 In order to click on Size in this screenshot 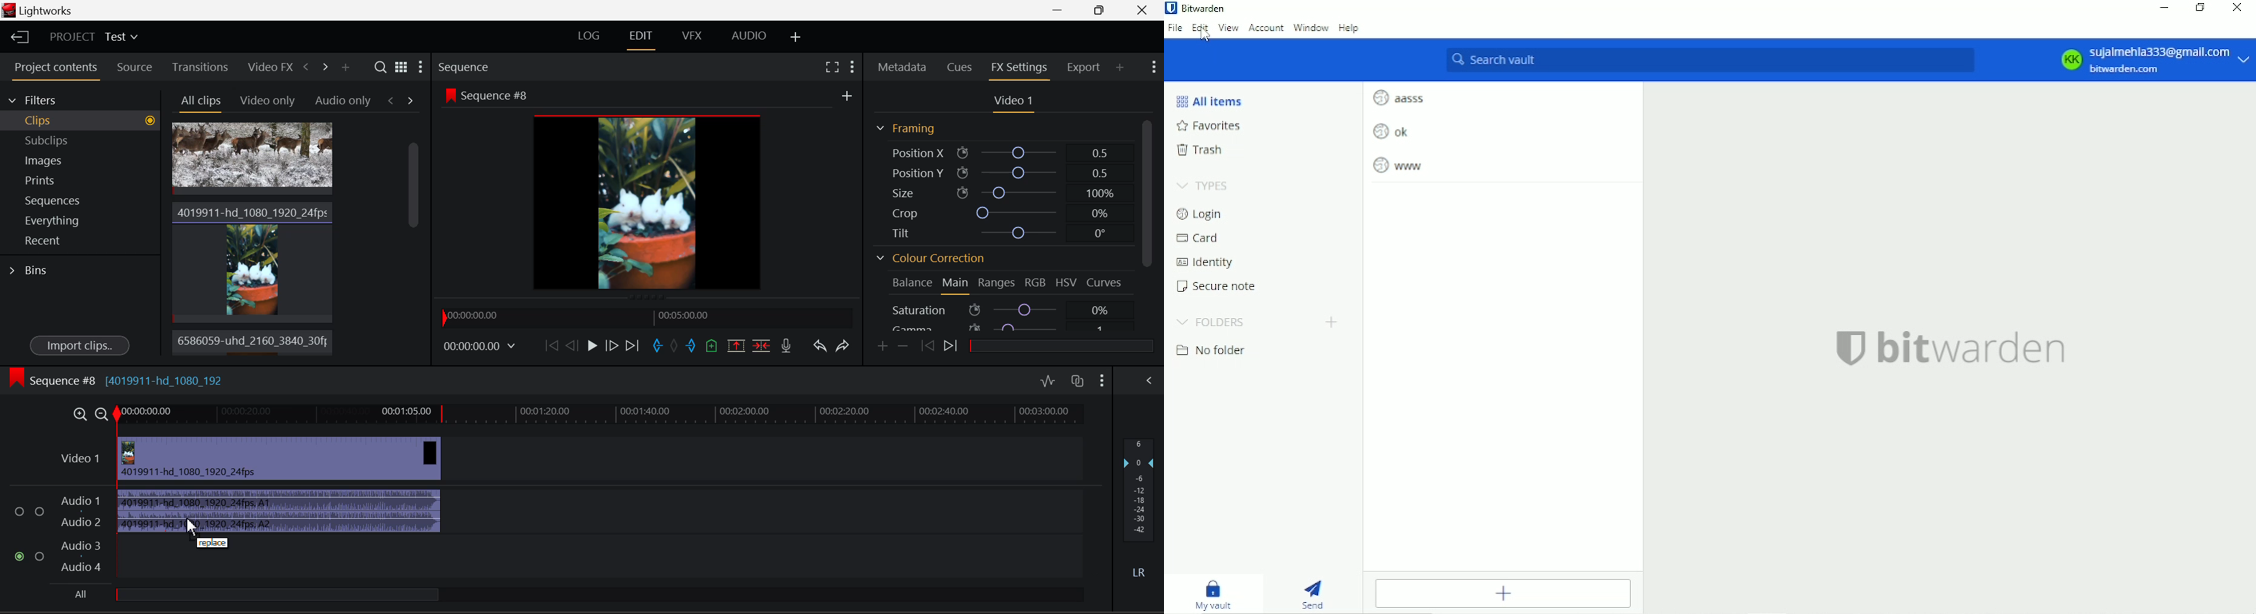, I will do `click(1008, 192)`.